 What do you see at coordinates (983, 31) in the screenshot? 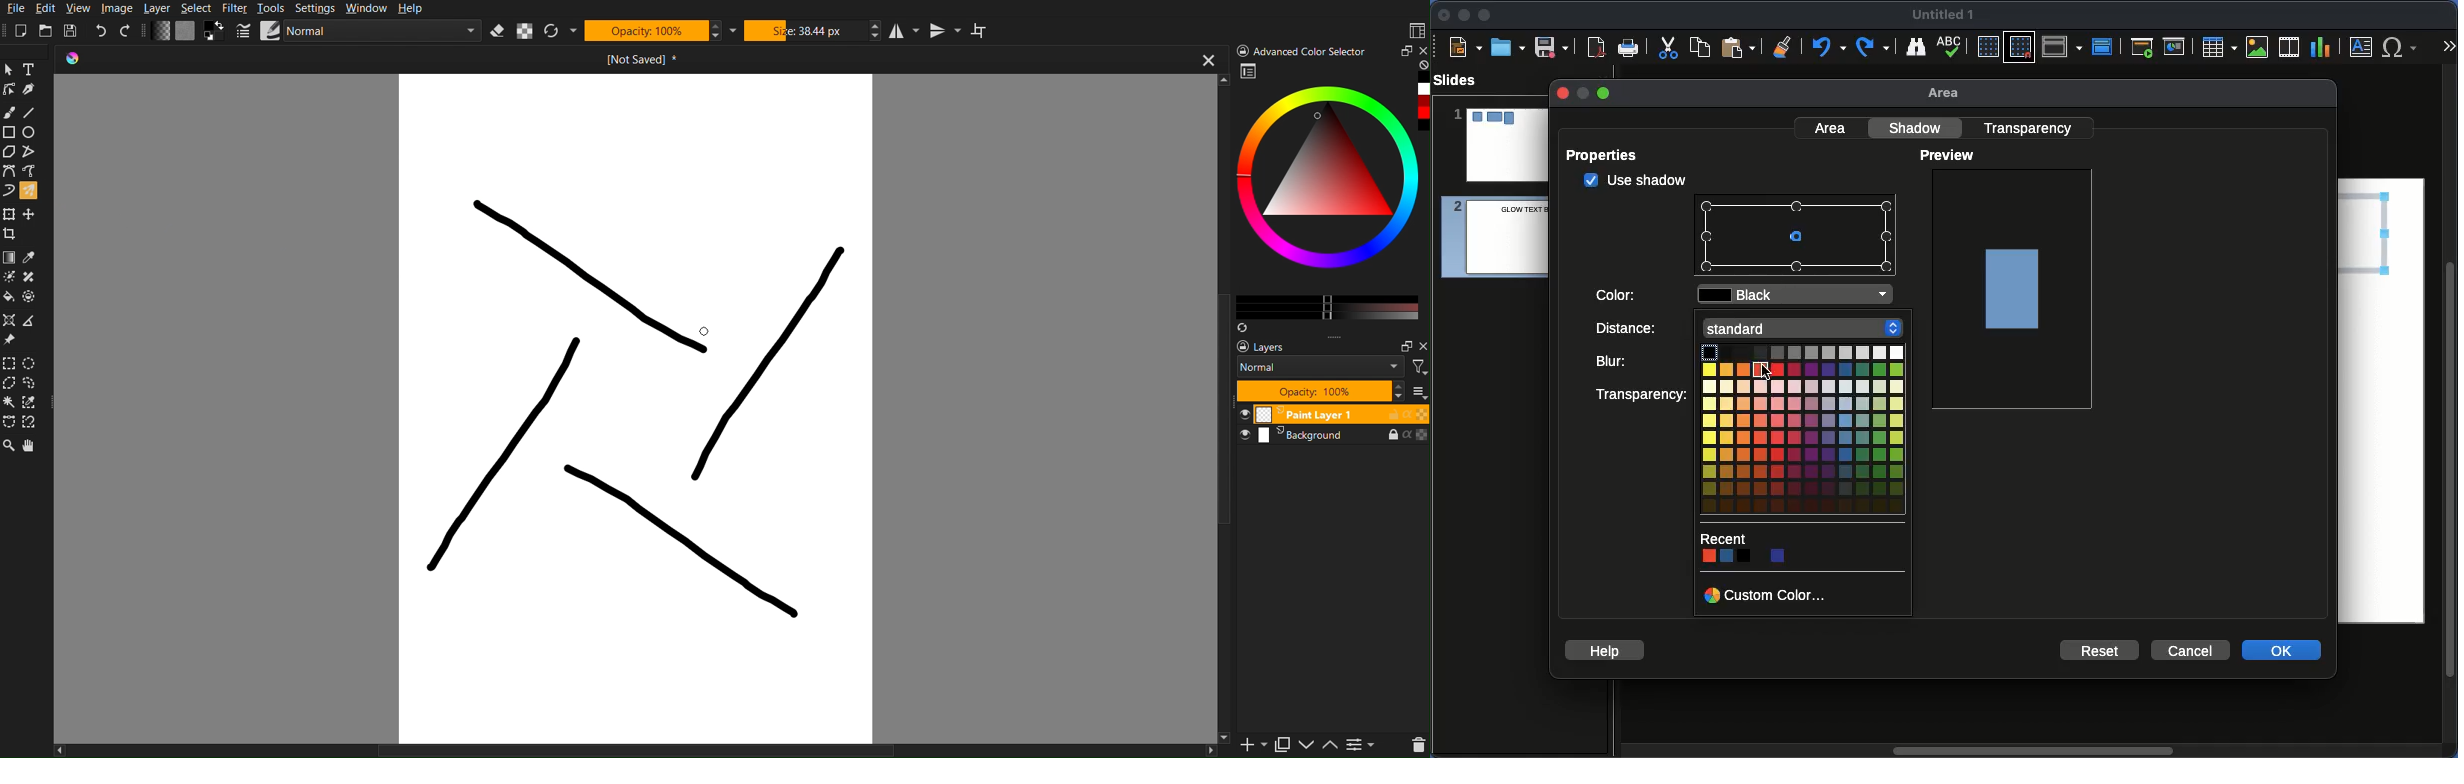
I see `Wrap Around Mode` at bounding box center [983, 31].